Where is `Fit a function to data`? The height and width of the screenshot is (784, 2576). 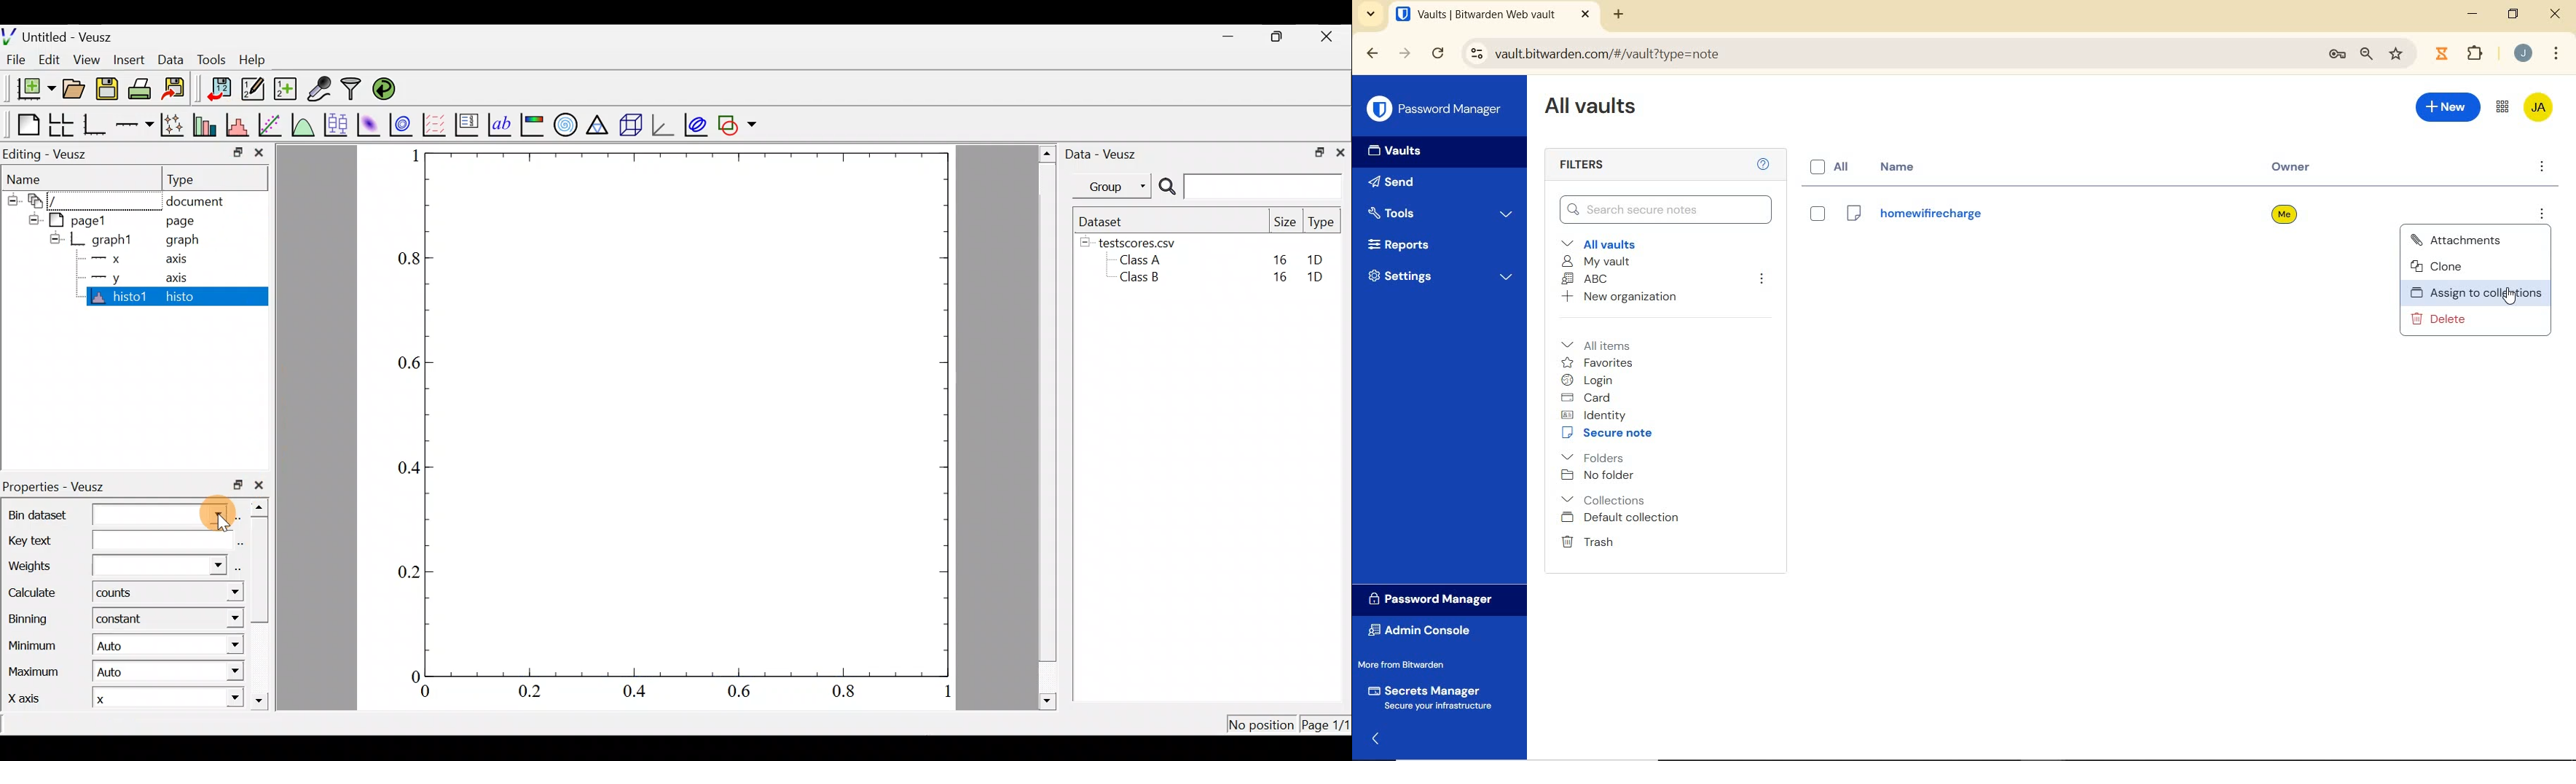
Fit a function to data is located at coordinates (271, 124).